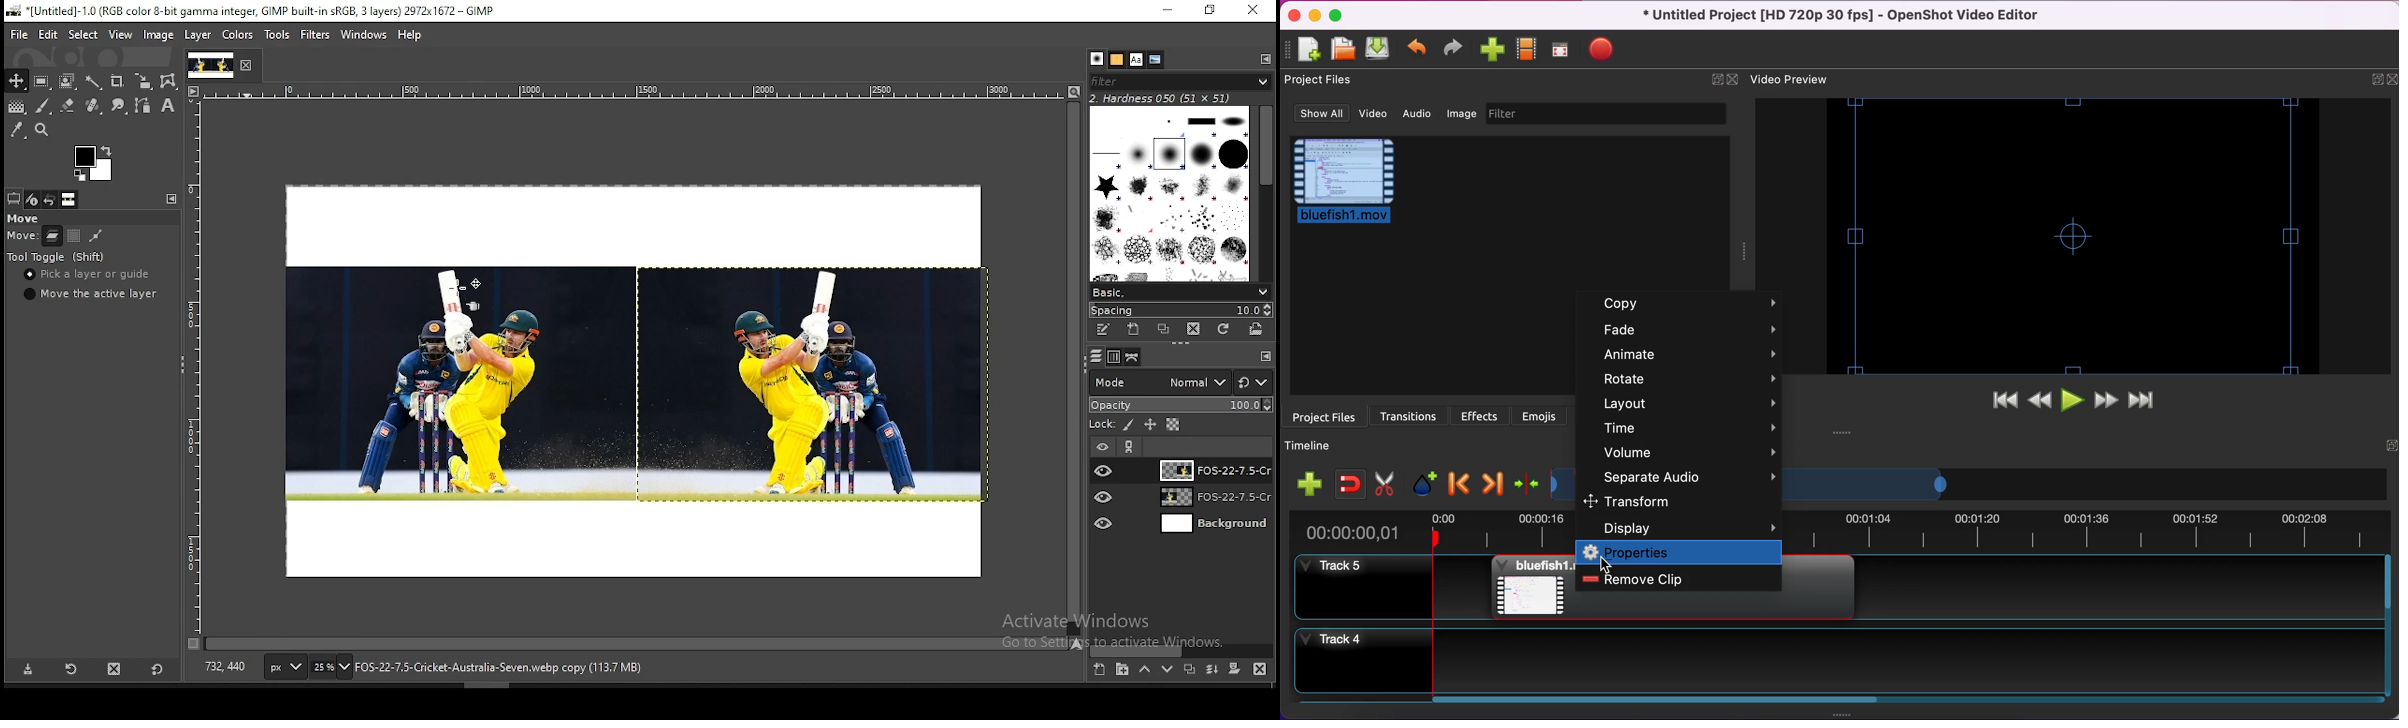 The width and height of the screenshot is (2408, 728). I want to click on opacity, so click(1180, 406).